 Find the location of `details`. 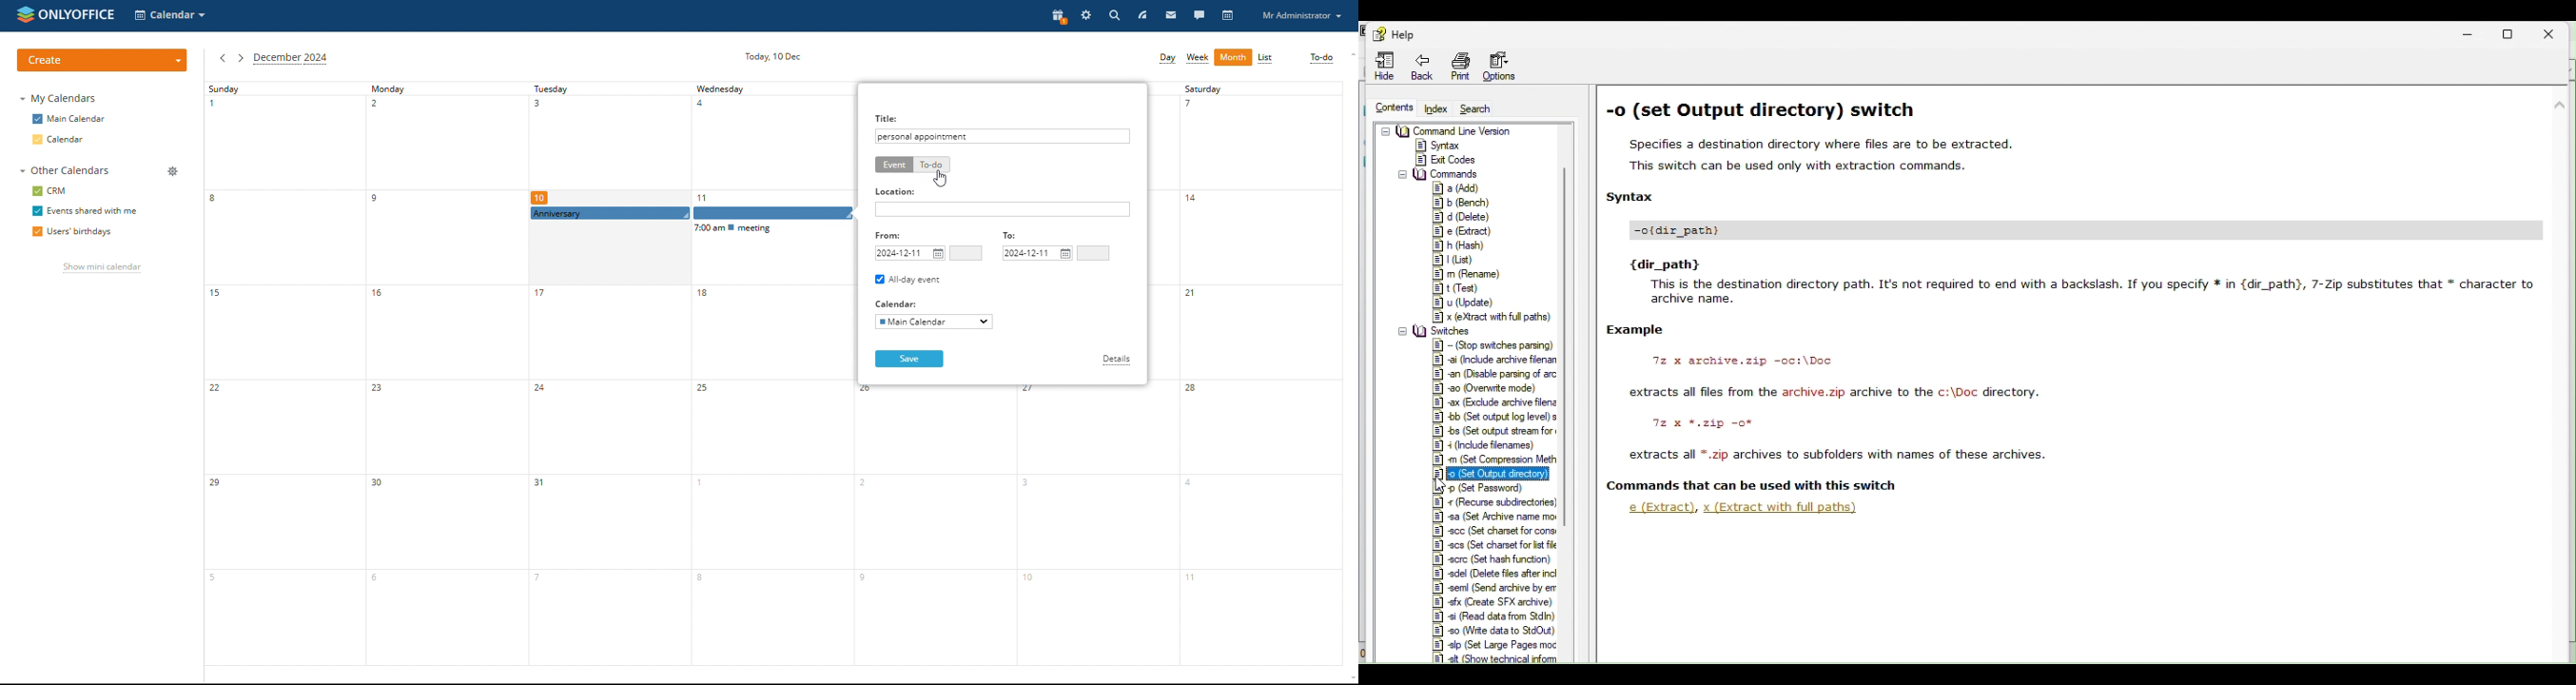

details is located at coordinates (1117, 360).